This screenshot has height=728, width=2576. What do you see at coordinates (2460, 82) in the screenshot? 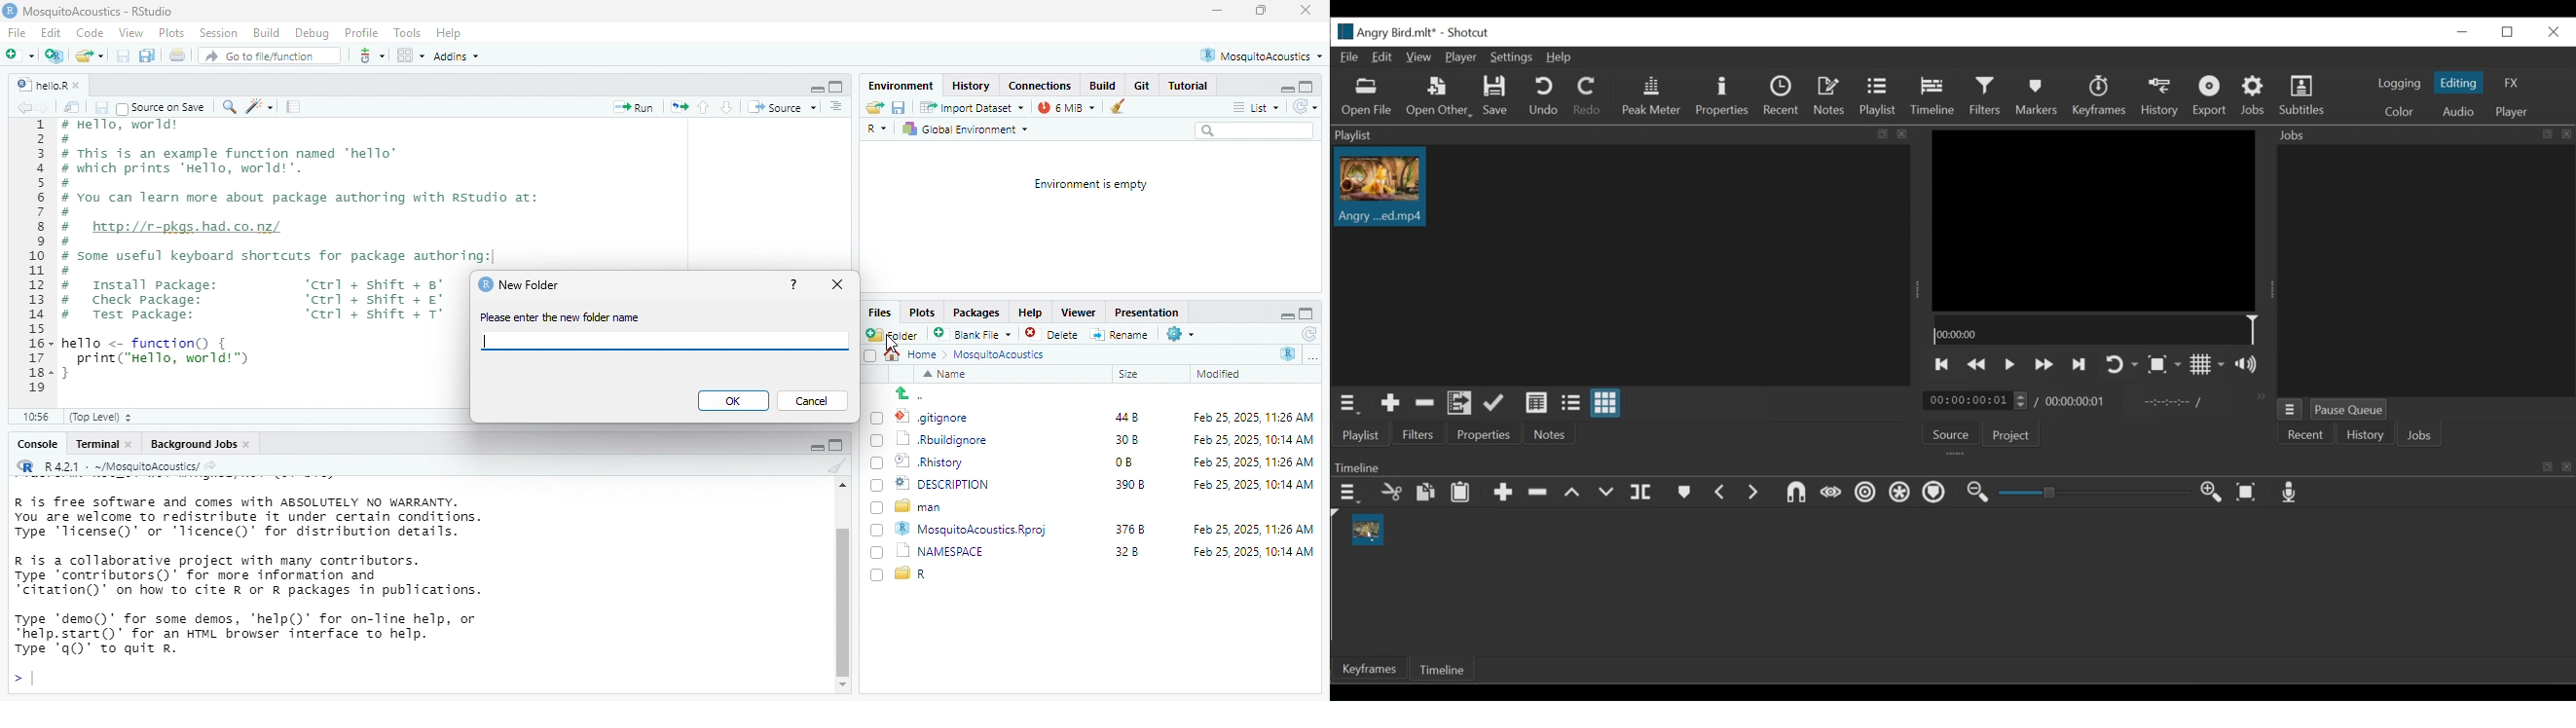
I see `Editing` at bounding box center [2460, 82].